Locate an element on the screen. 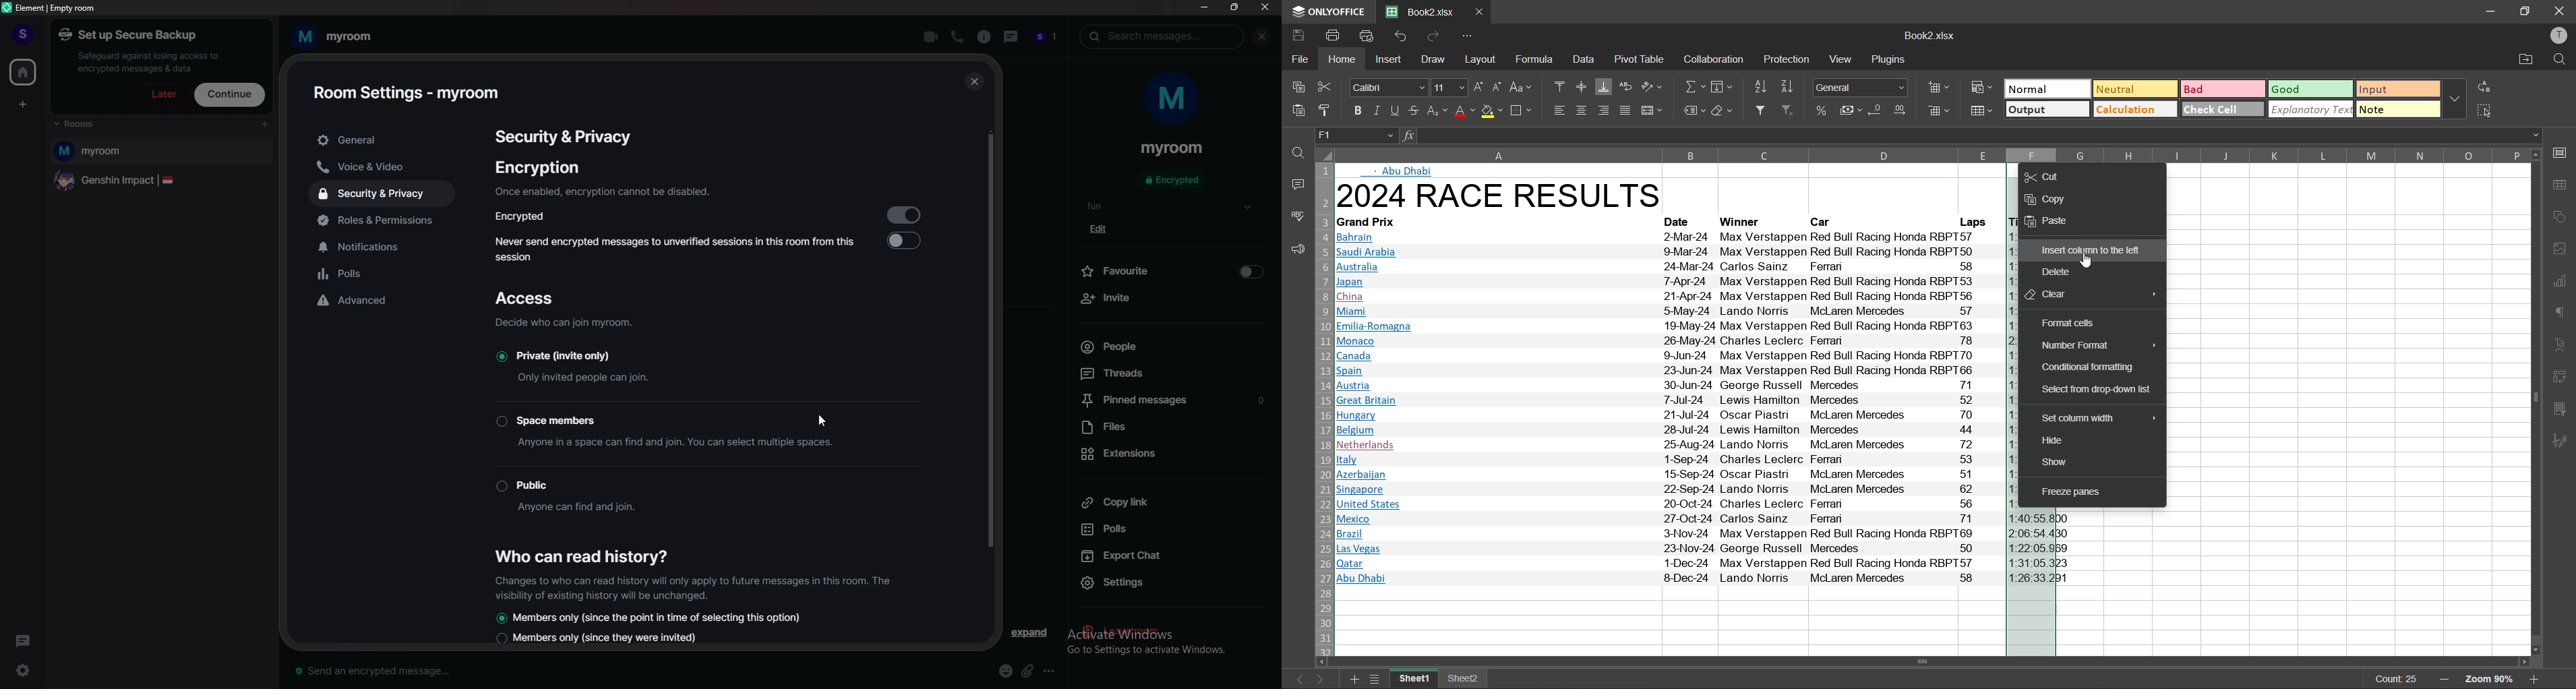 The height and width of the screenshot is (700, 2576). fields is located at coordinates (1724, 86).